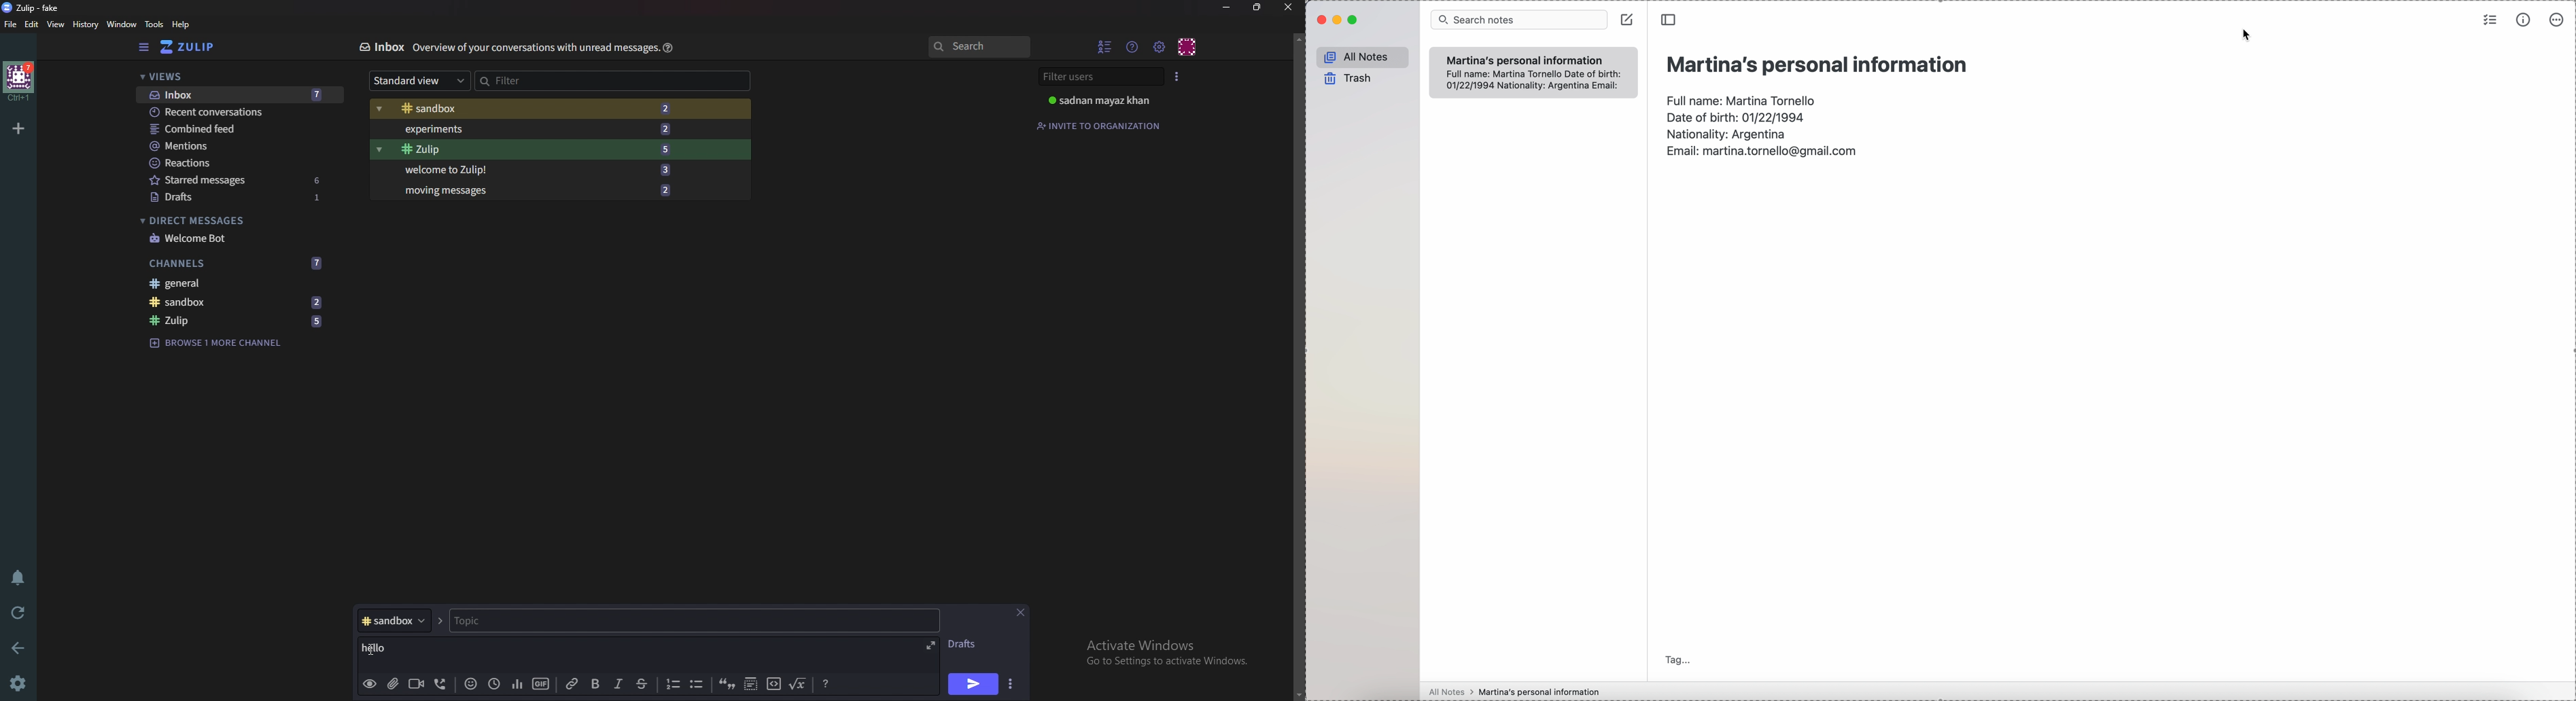  Describe the element at coordinates (536, 170) in the screenshot. I see `Welcome to Zulip` at that location.